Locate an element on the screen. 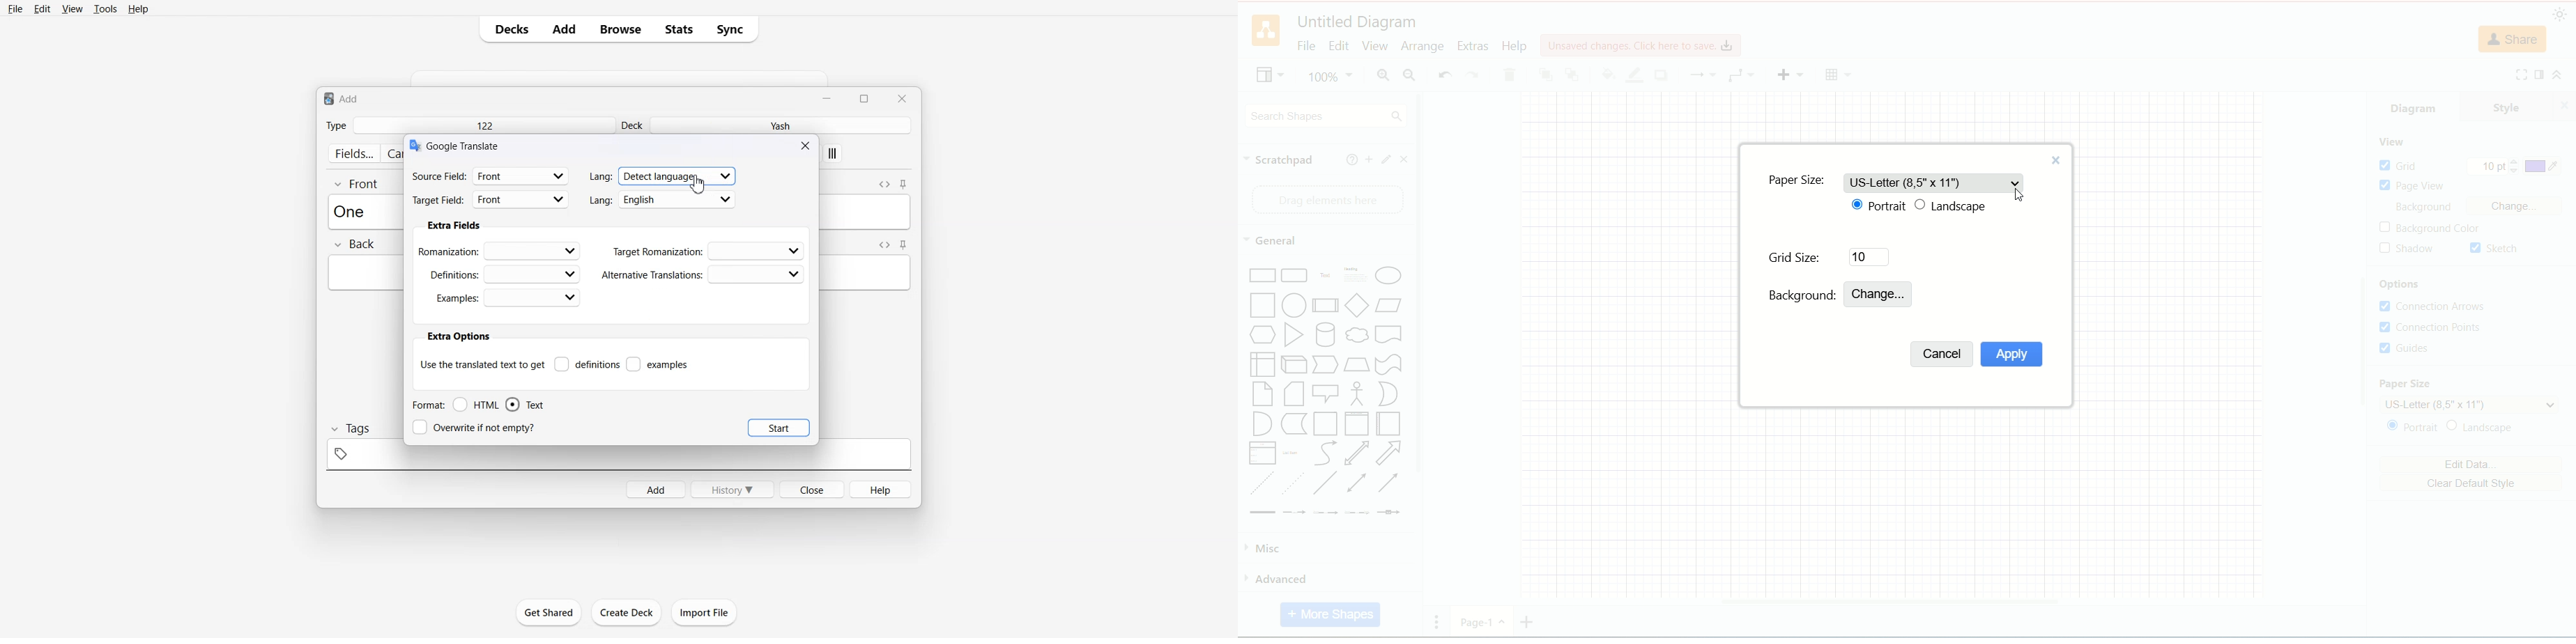 This screenshot has height=644, width=2576. Decks is located at coordinates (508, 29).